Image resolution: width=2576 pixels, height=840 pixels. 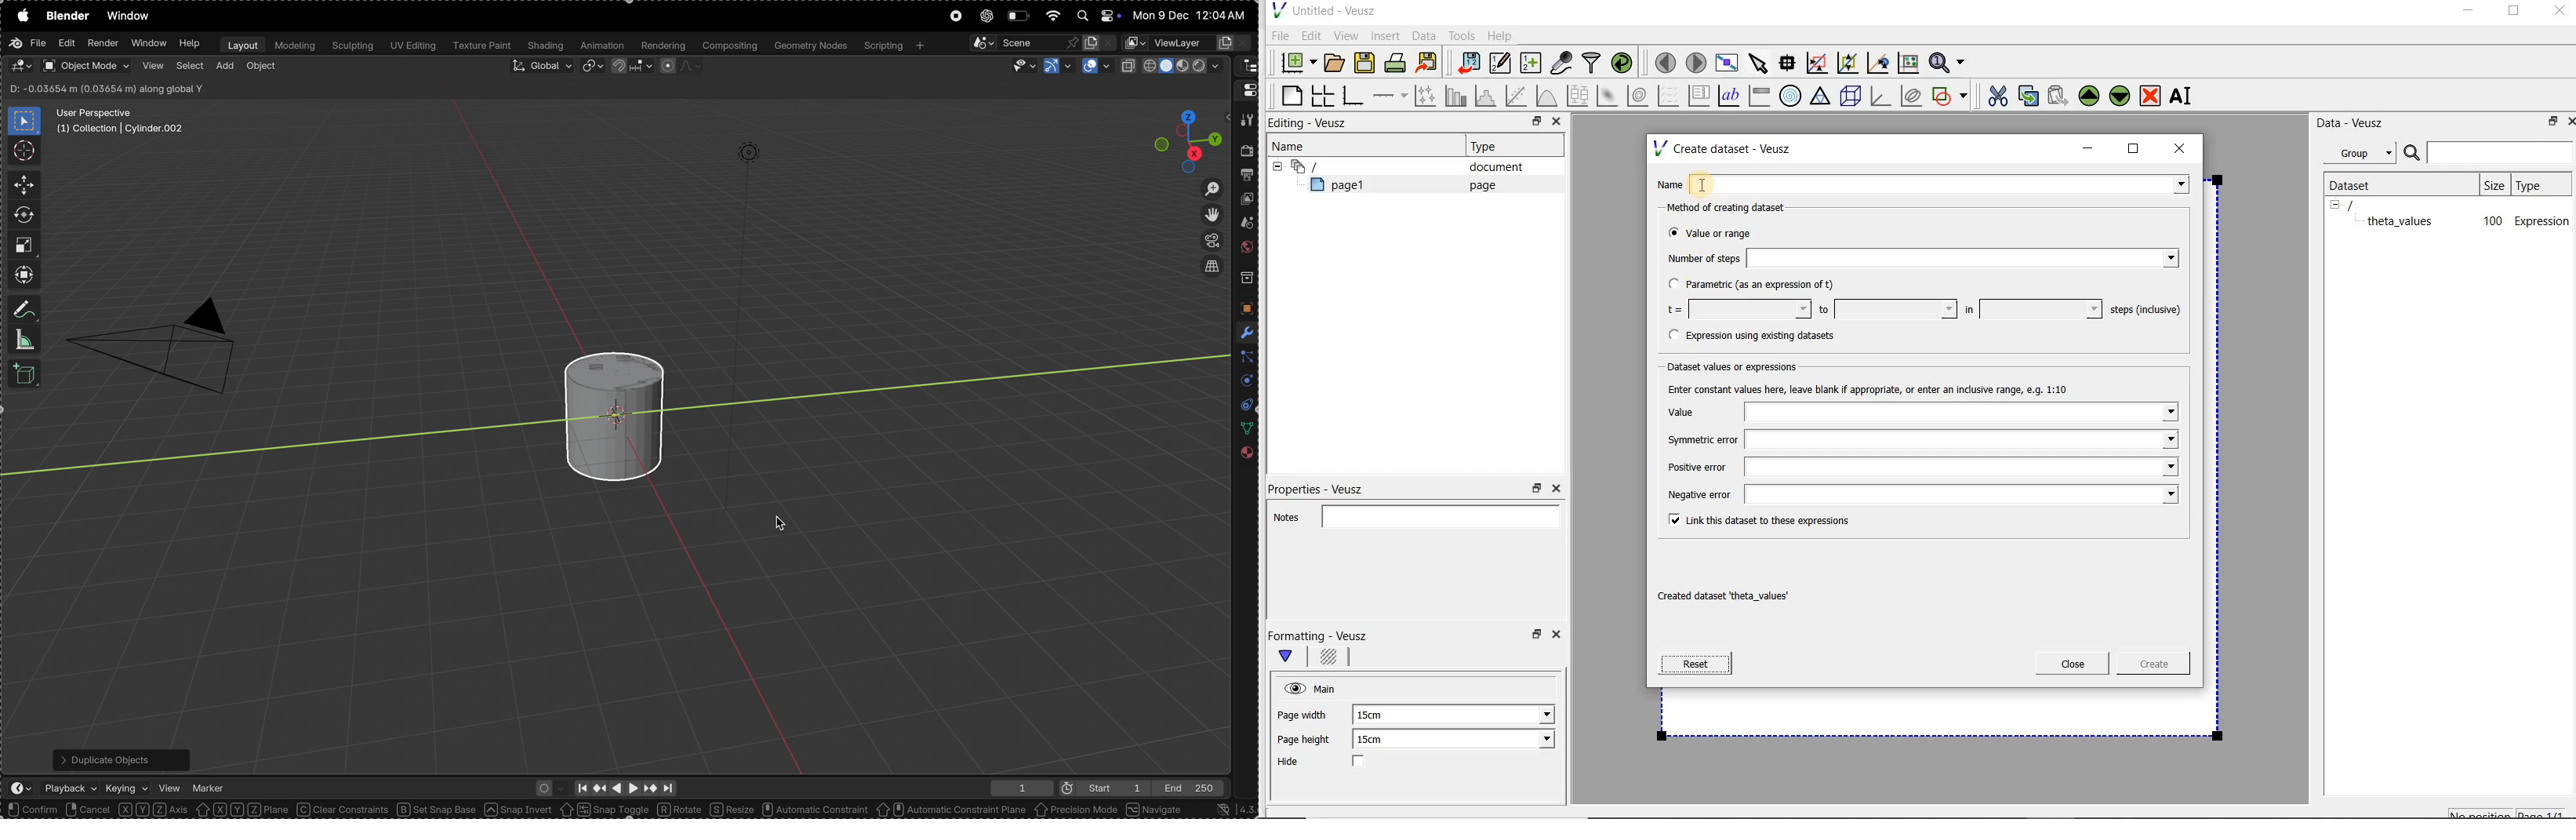 What do you see at coordinates (1920, 441) in the screenshot?
I see `Symmetric error` at bounding box center [1920, 441].